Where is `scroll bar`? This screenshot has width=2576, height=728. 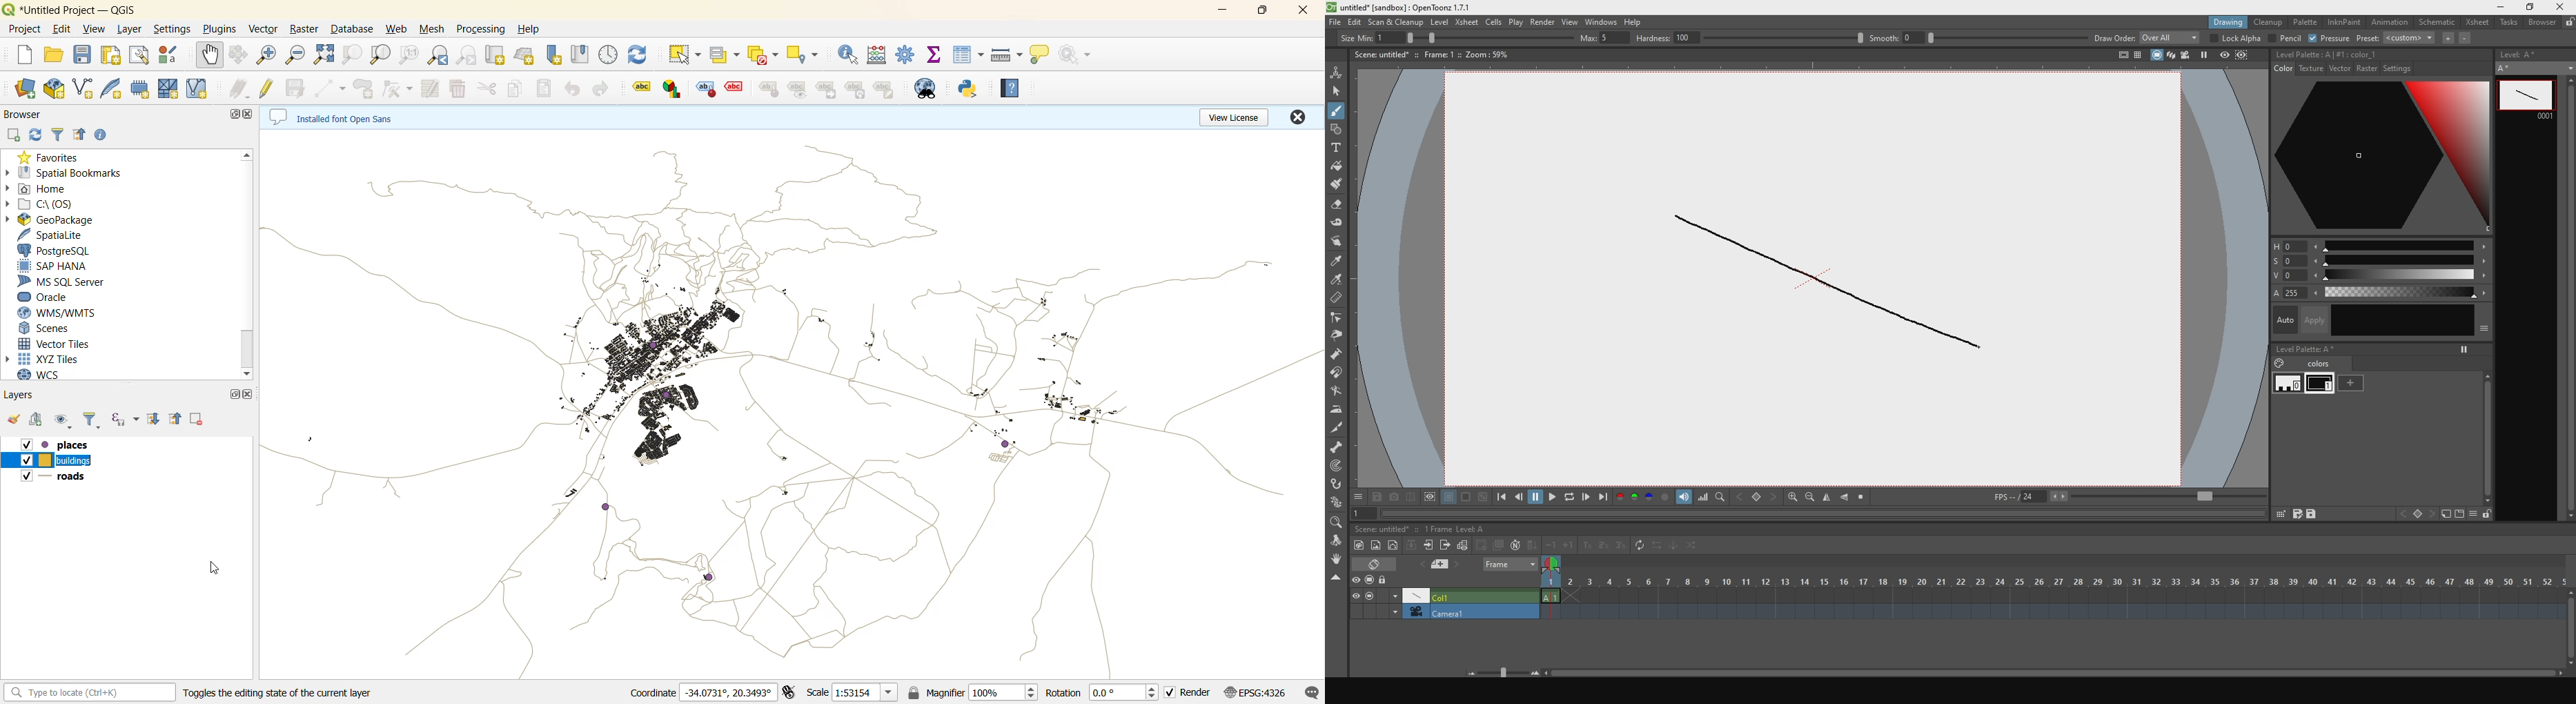 scroll bar is located at coordinates (2486, 439).